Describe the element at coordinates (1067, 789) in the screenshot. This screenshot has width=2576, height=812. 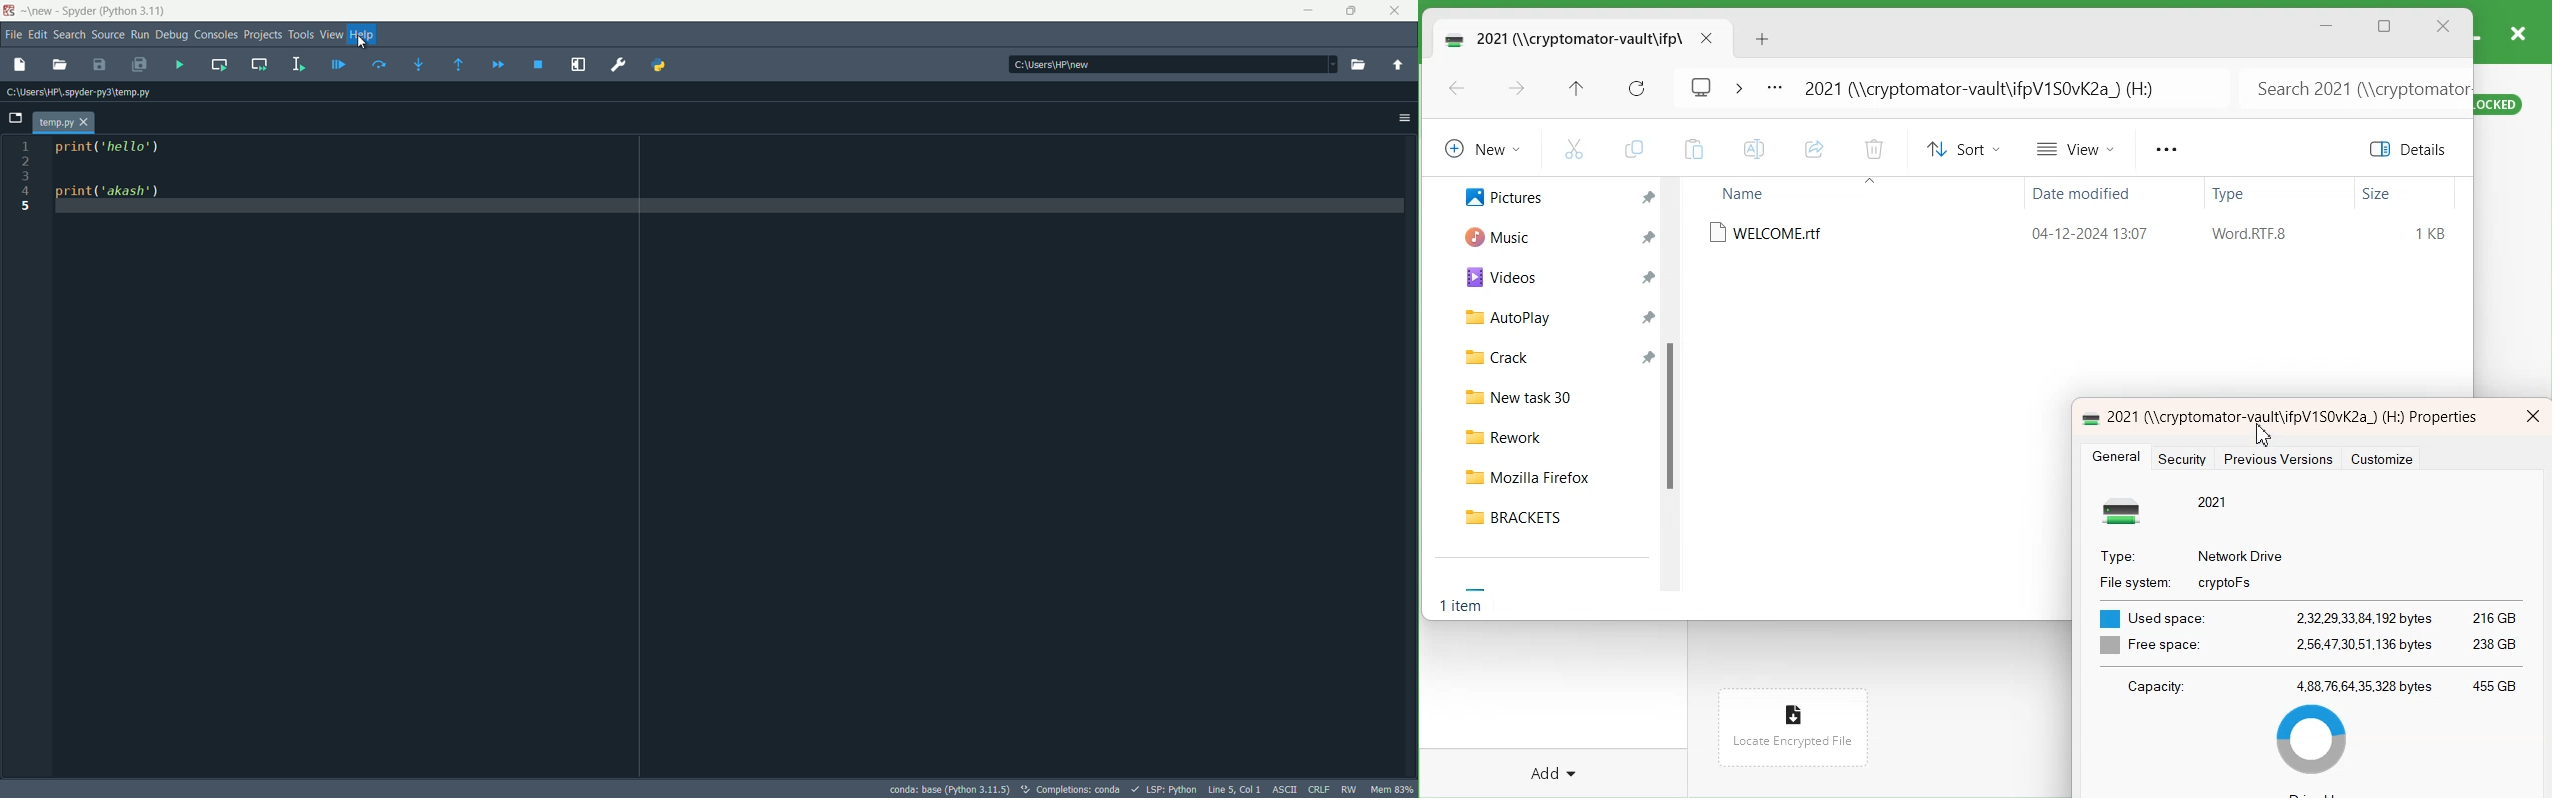
I see `Completions: conda` at that location.